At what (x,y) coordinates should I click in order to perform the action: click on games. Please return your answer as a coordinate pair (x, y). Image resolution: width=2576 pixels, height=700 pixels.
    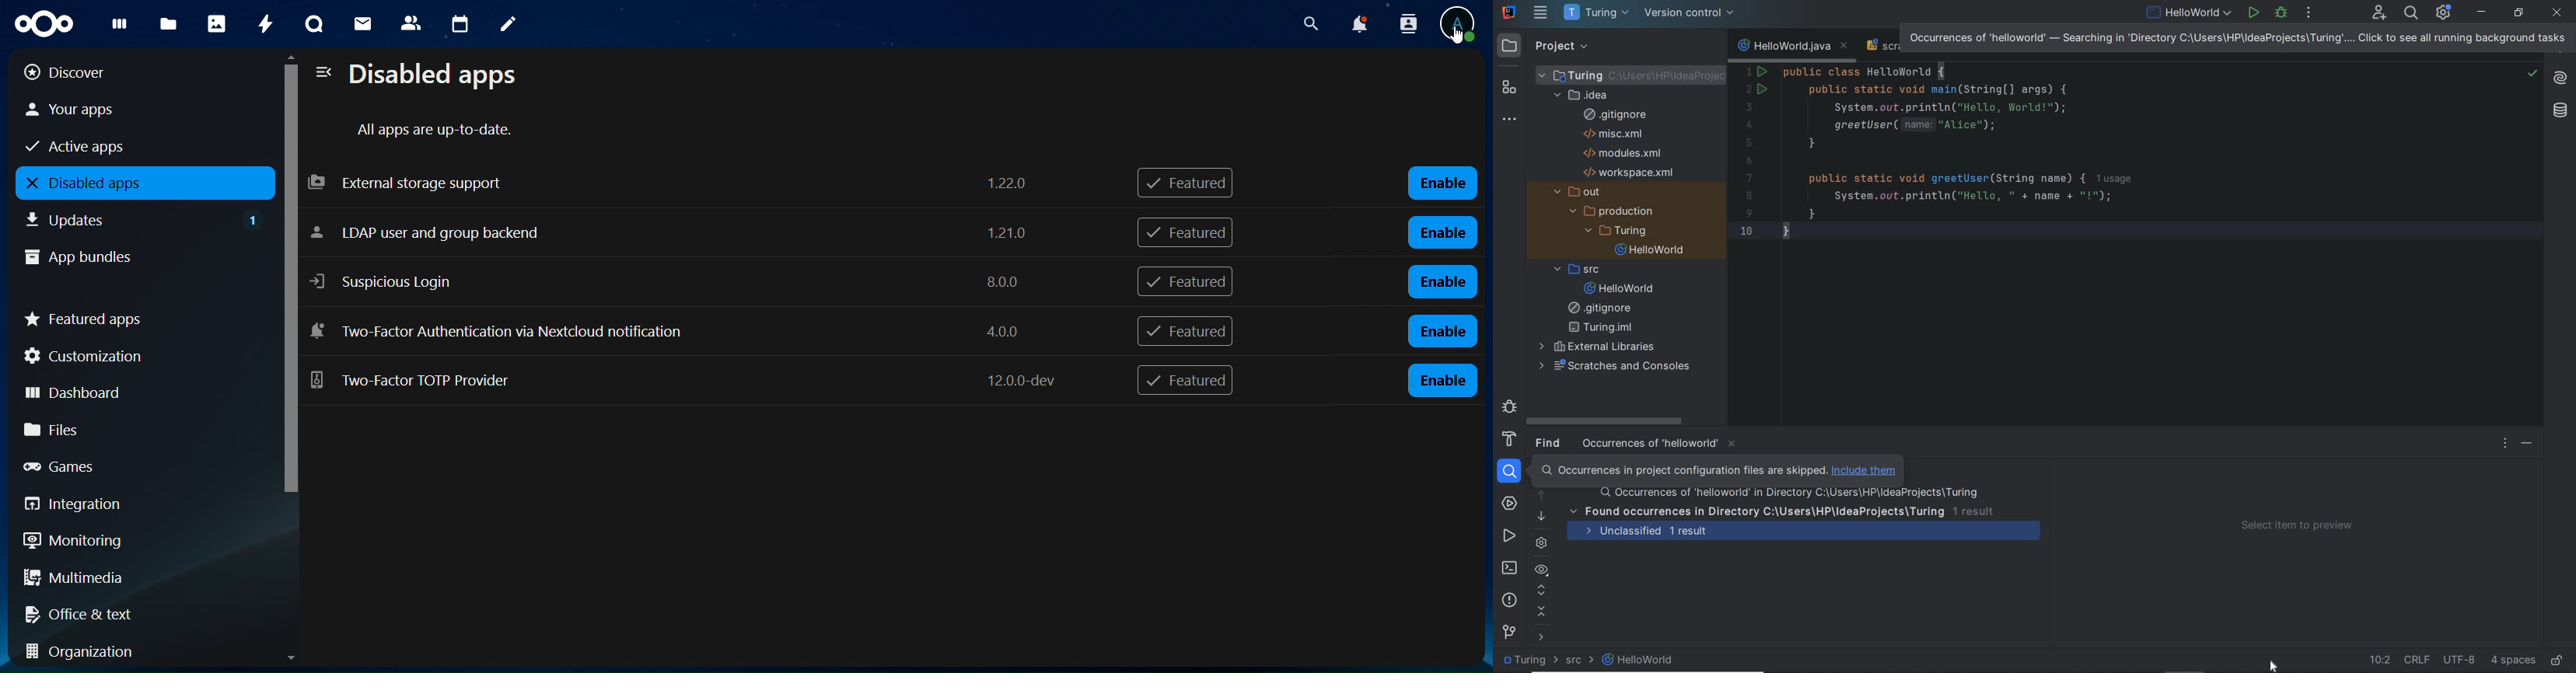
    Looking at the image, I should click on (135, 466).